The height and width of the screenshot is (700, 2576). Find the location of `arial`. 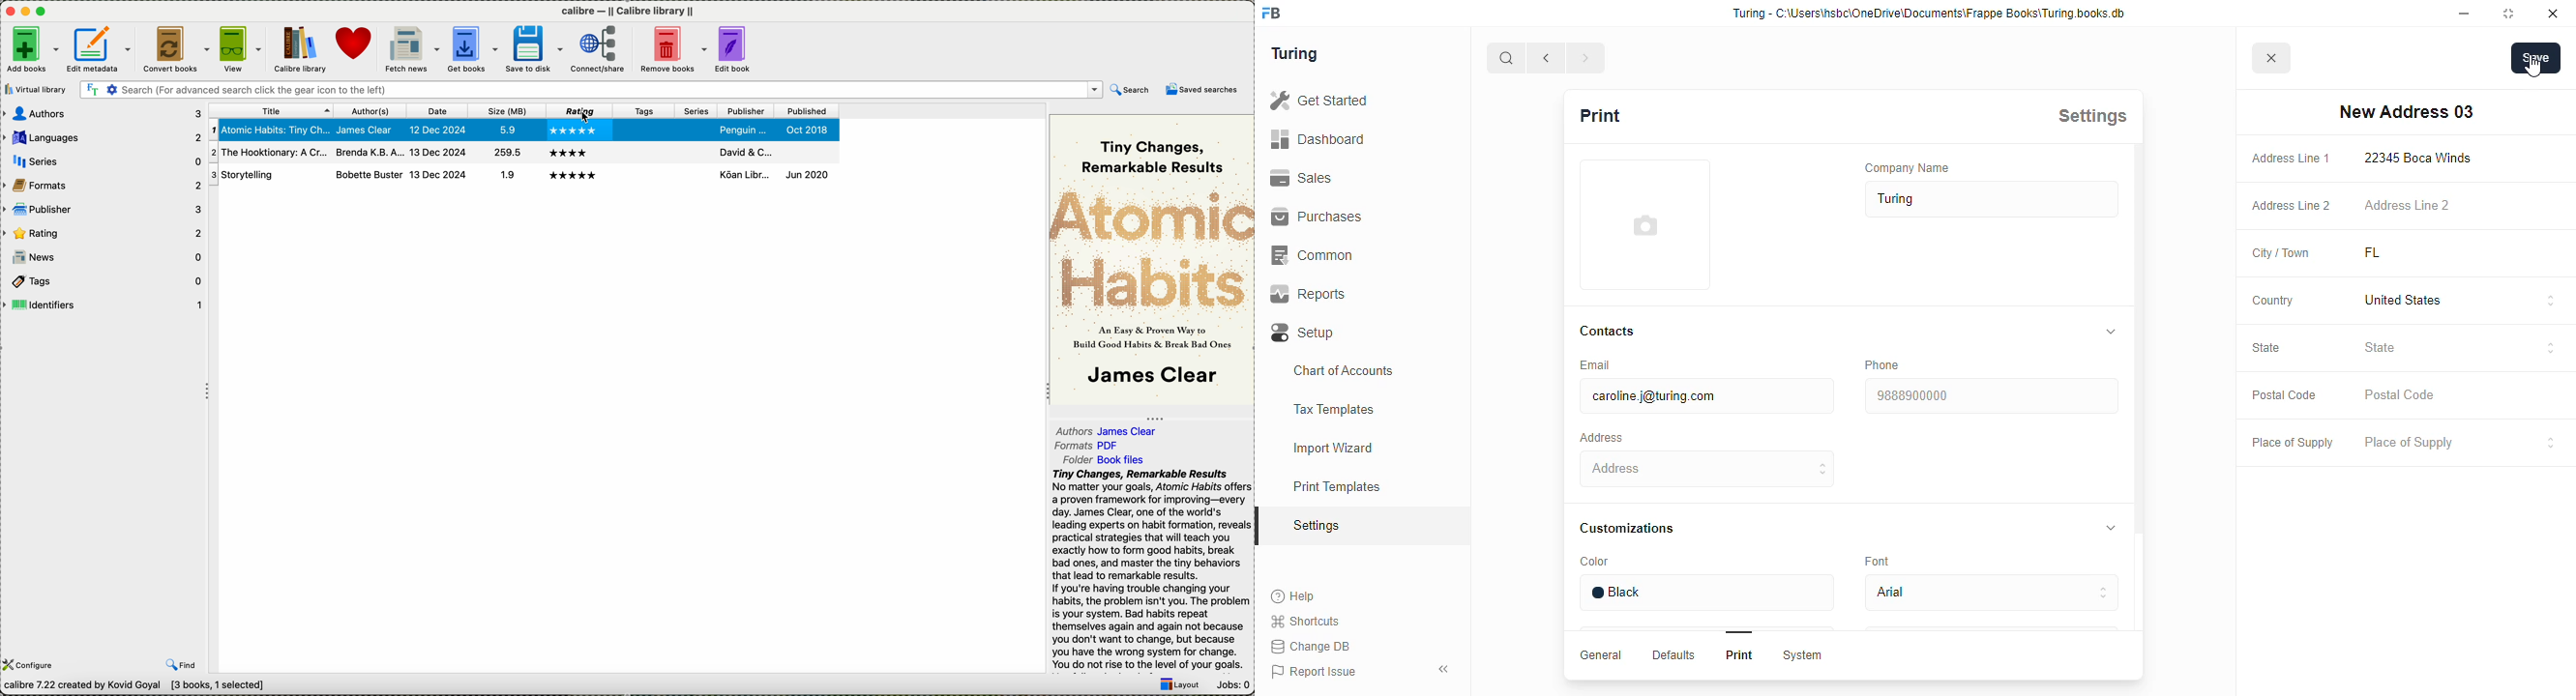

arial is located at coordinates (1991, 594).